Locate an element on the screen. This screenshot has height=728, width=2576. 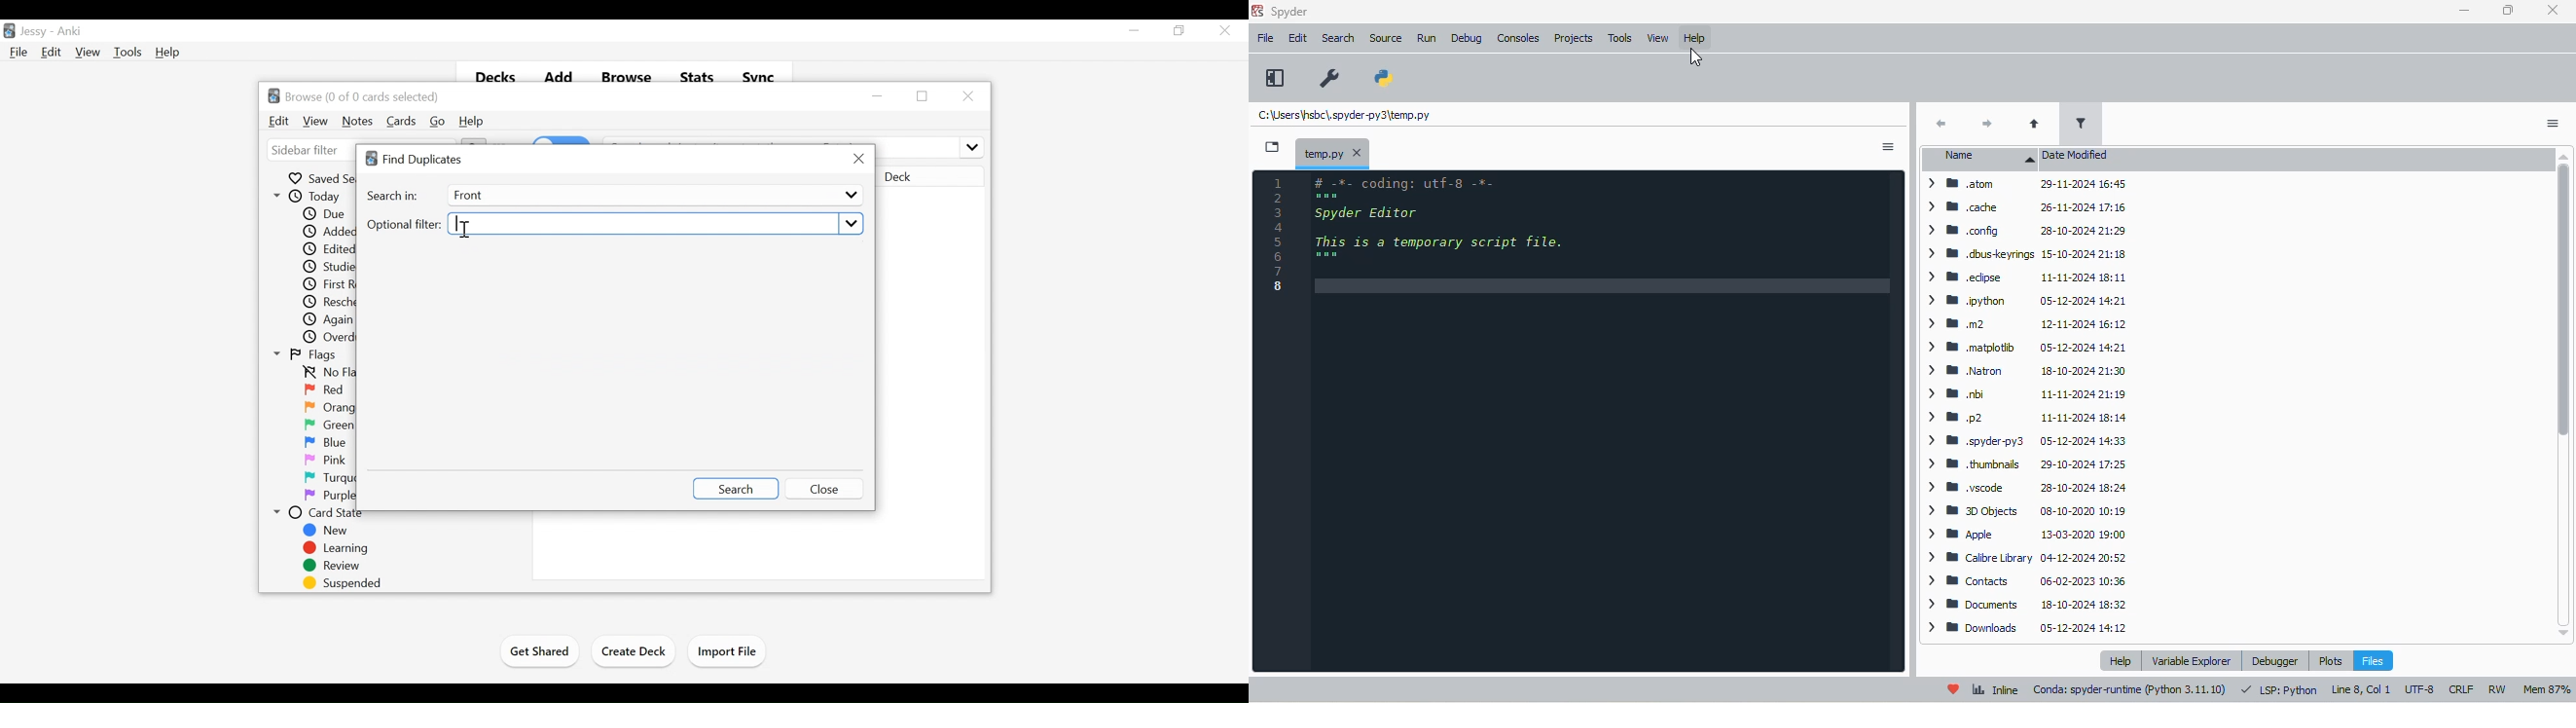
Saved Searches is located at coordinates (321, 178).